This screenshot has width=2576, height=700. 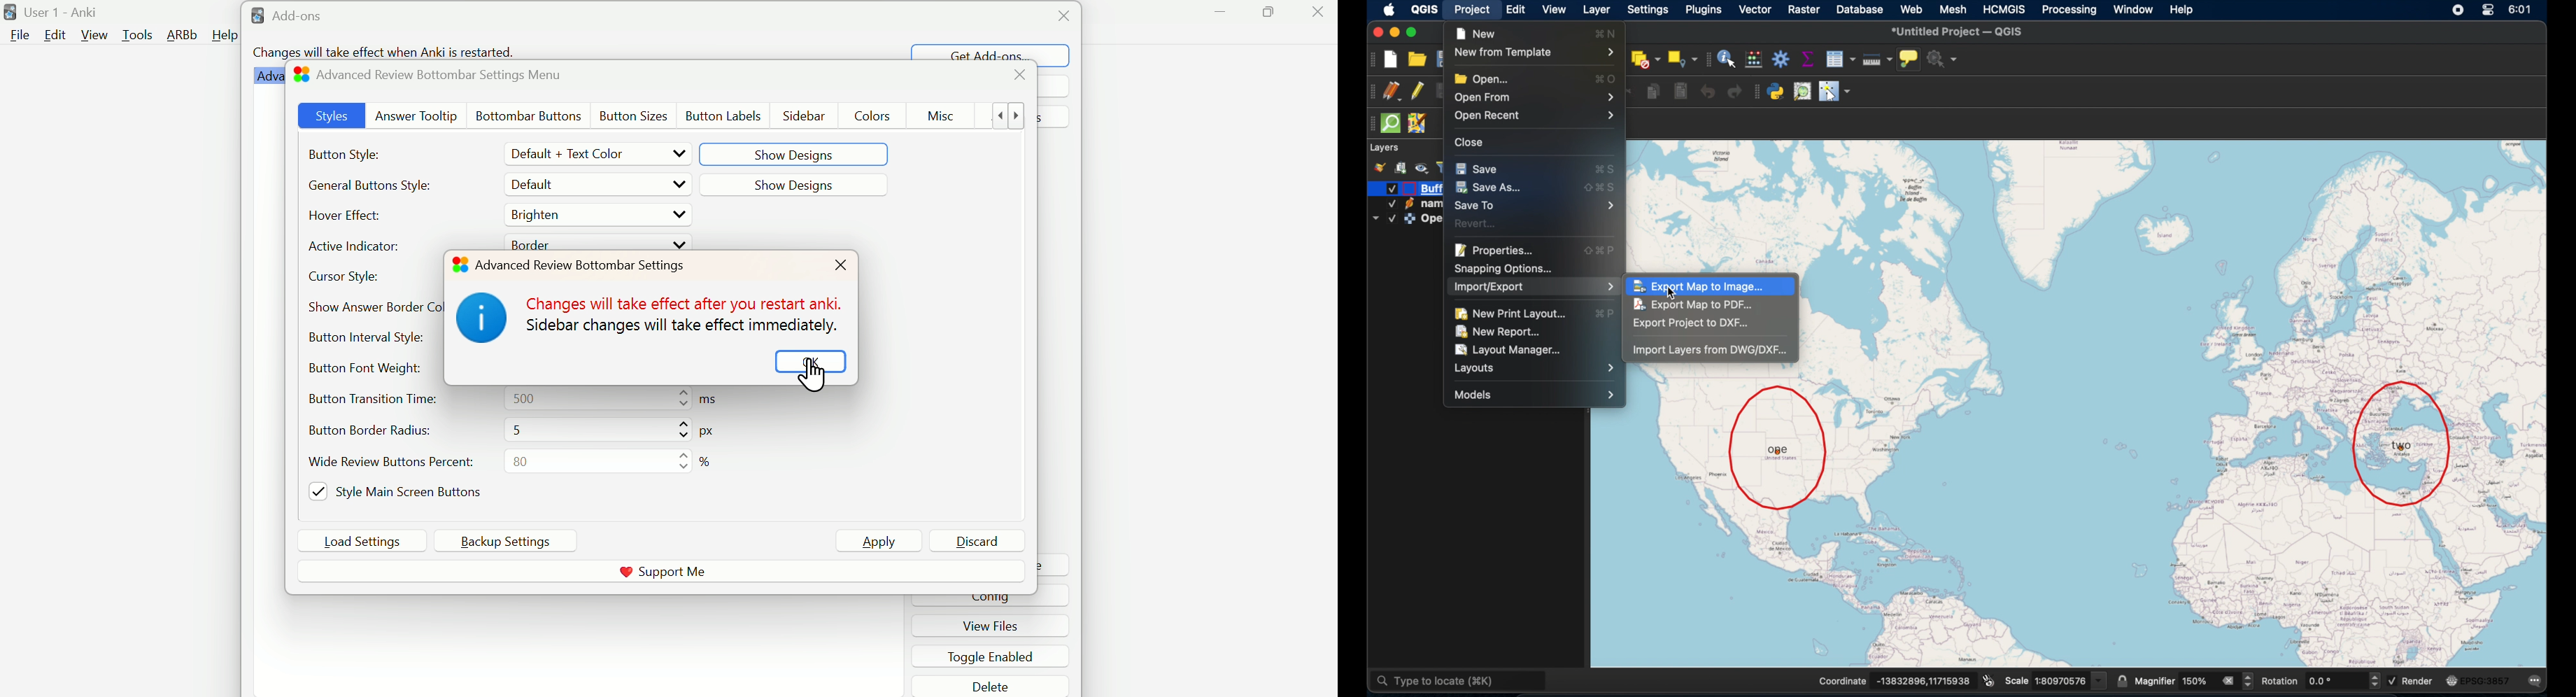 What do you see at coordinates (607, 430) in the screenshot?
I see `5 px` at bounding box center [607, 430].